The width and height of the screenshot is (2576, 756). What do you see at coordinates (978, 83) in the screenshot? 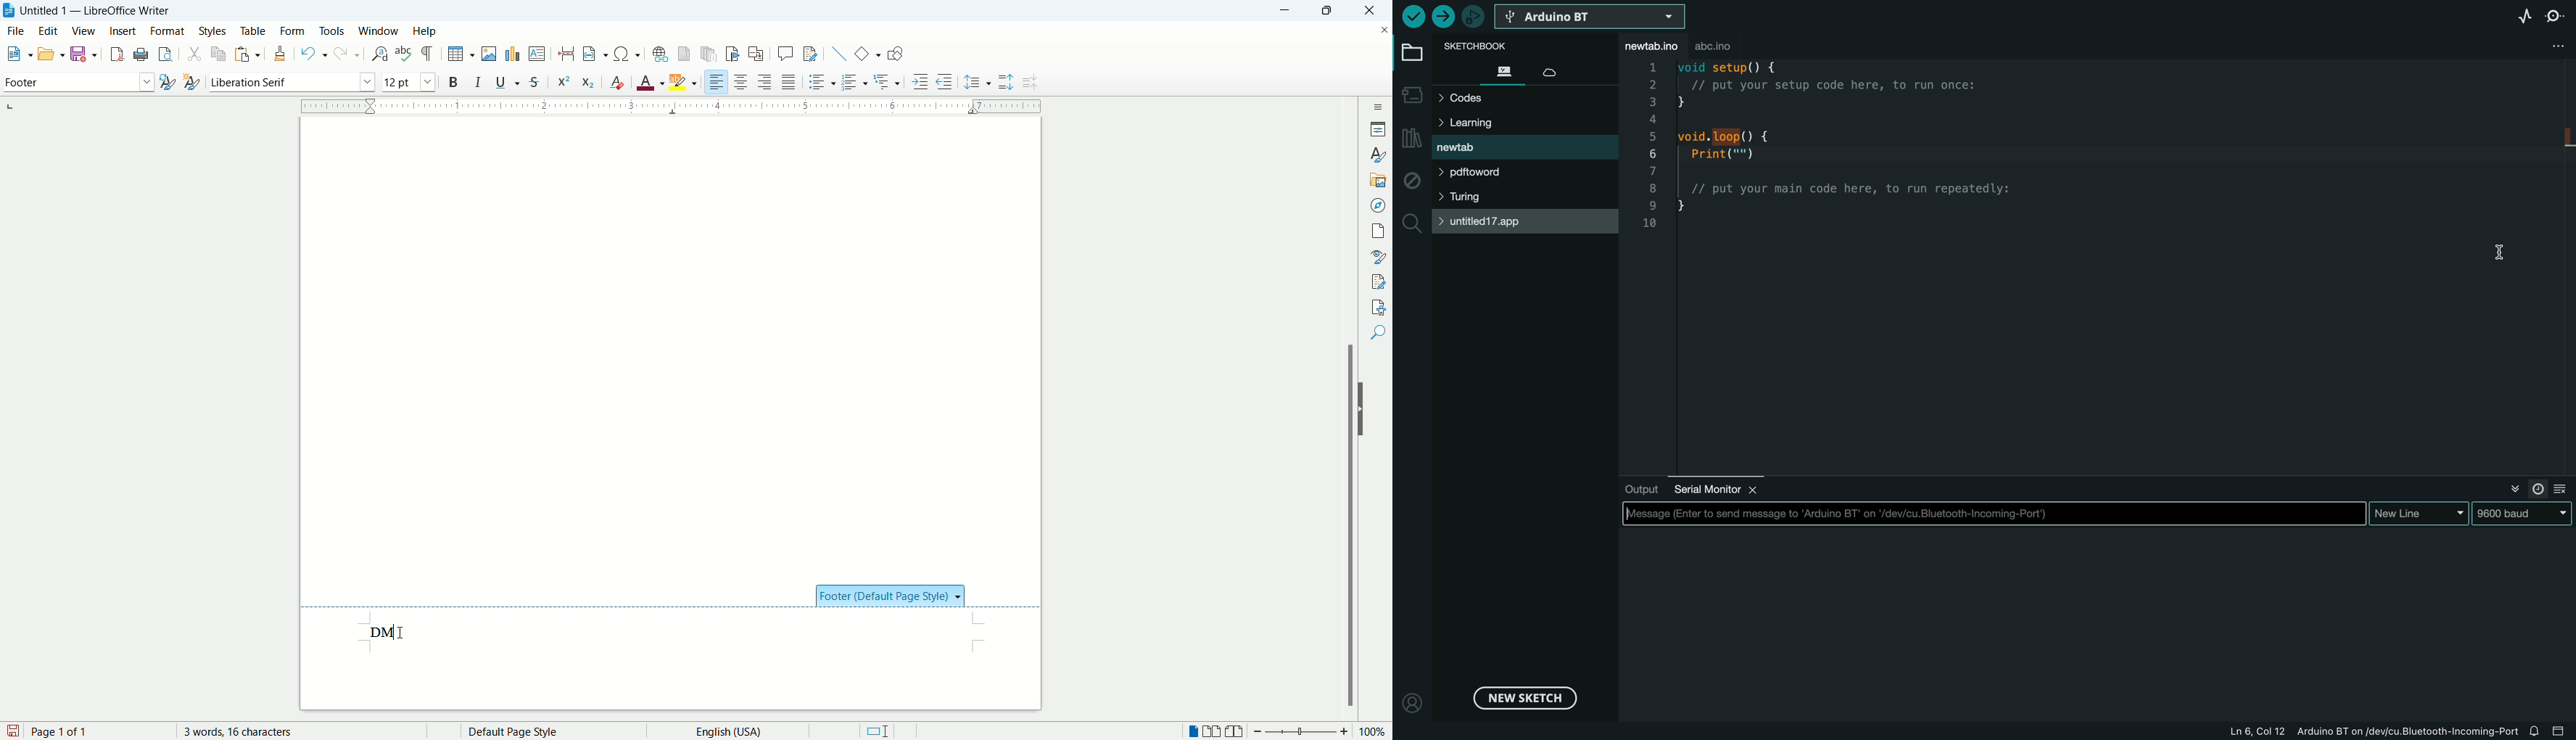
I see `line spacing` at bounding box center [978, 83].